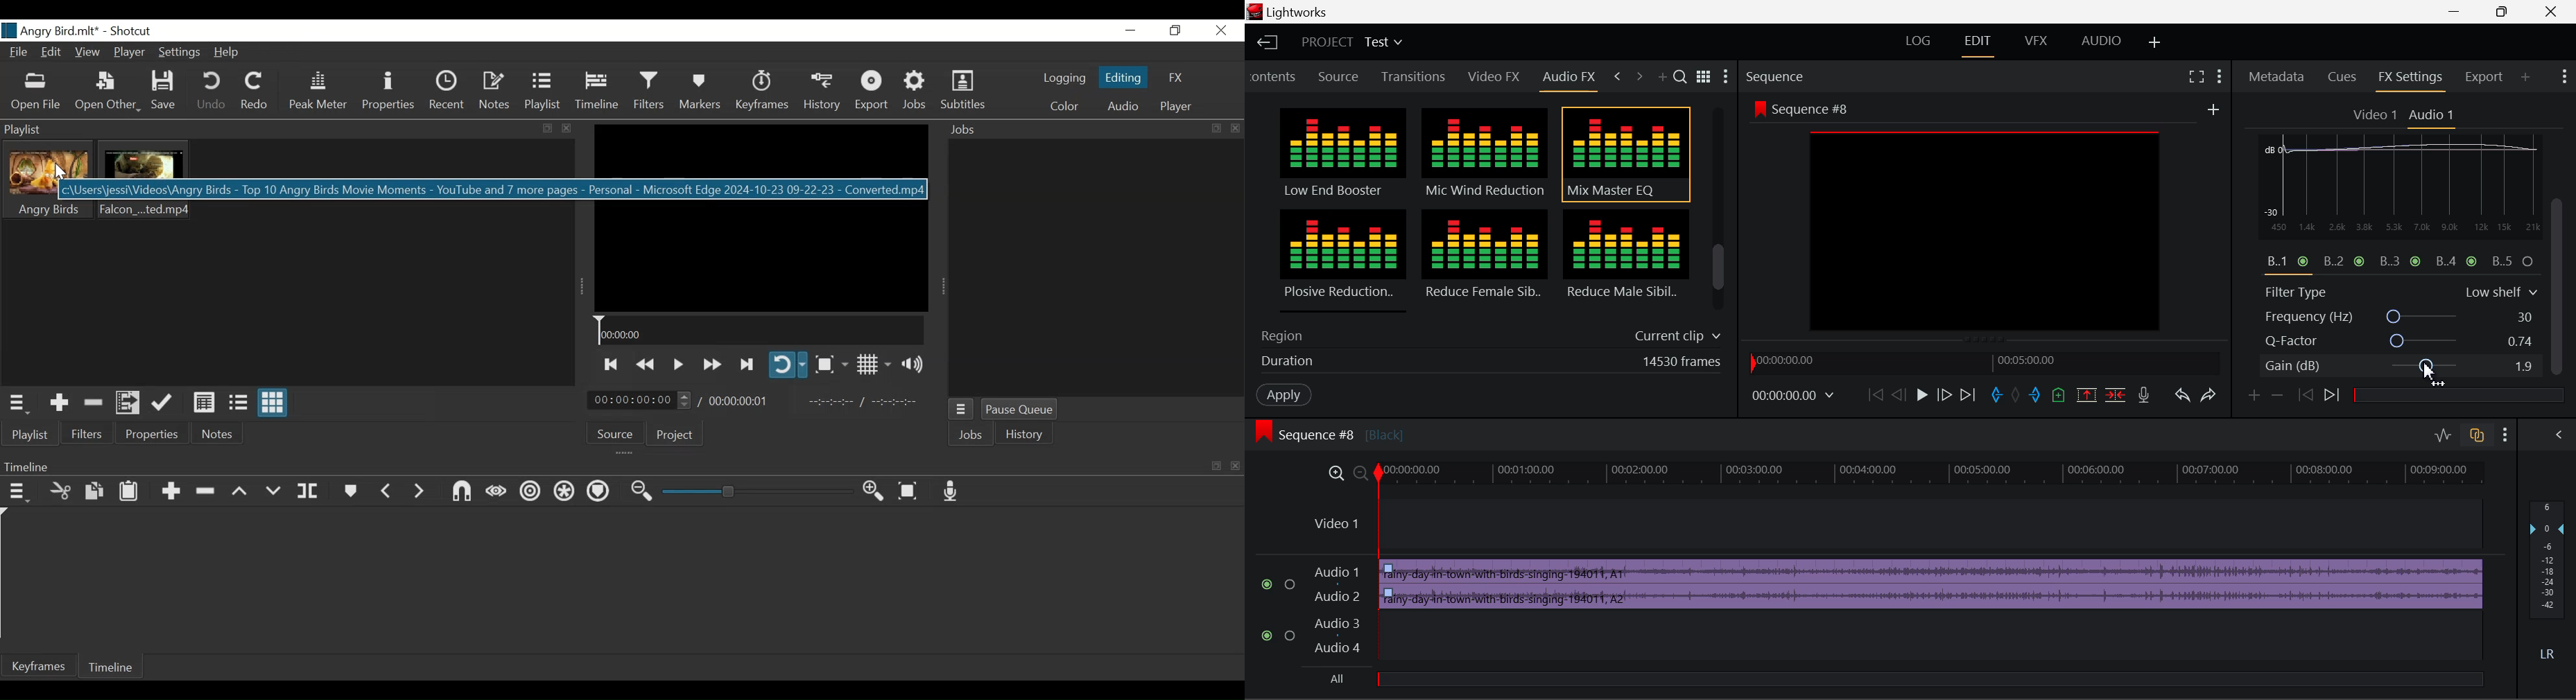  I want to click on Video Layer, so click(1894, 525).